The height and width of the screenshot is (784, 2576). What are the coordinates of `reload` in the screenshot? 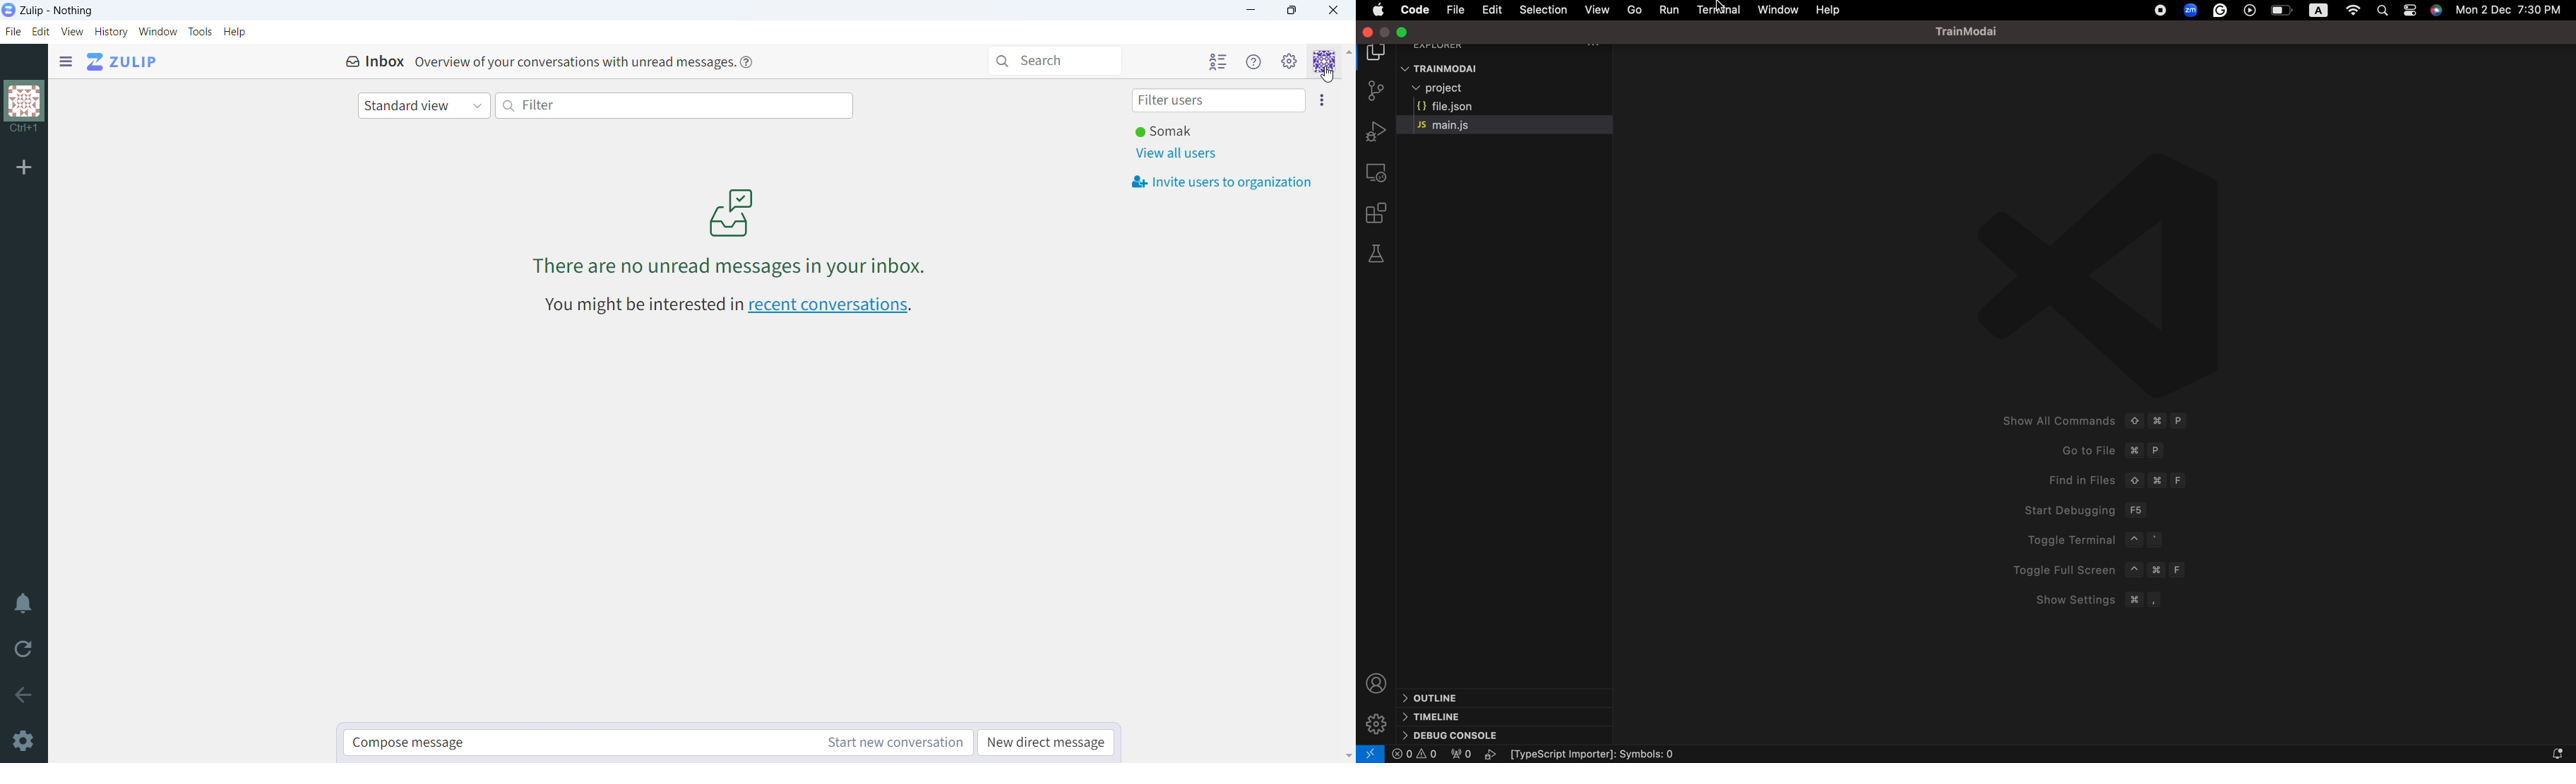 It's located at (21, 652).